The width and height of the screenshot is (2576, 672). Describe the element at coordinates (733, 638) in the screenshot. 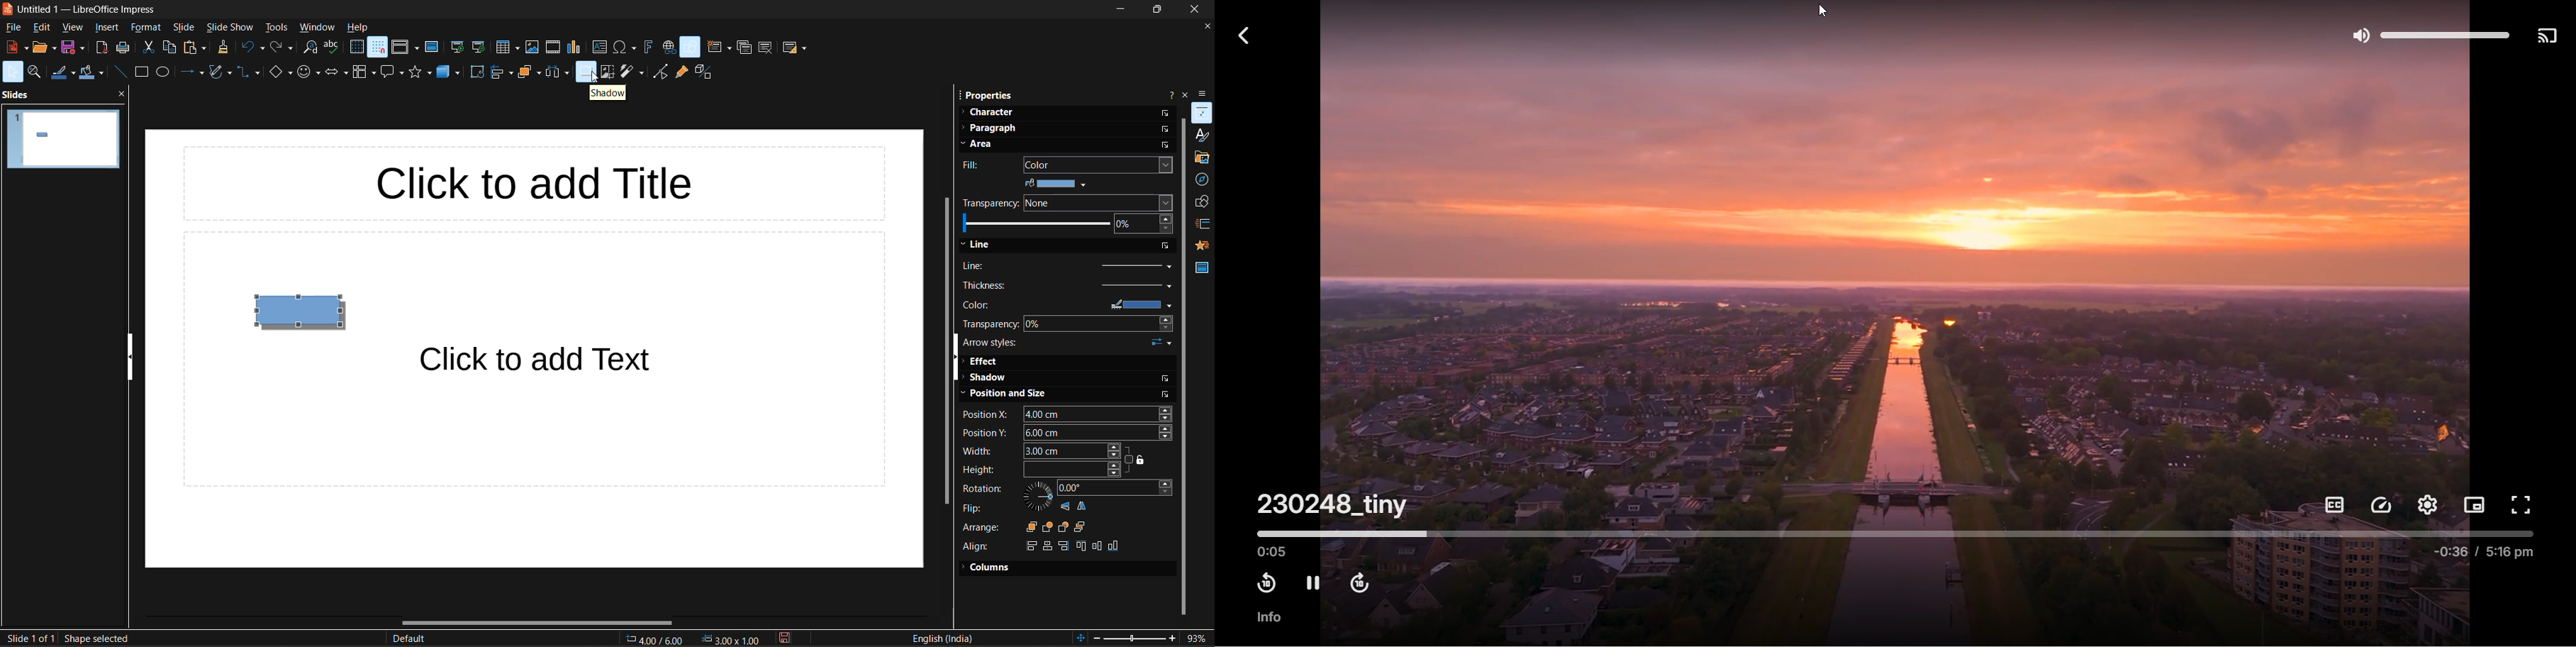

I see `3.00x1.00` at that location.